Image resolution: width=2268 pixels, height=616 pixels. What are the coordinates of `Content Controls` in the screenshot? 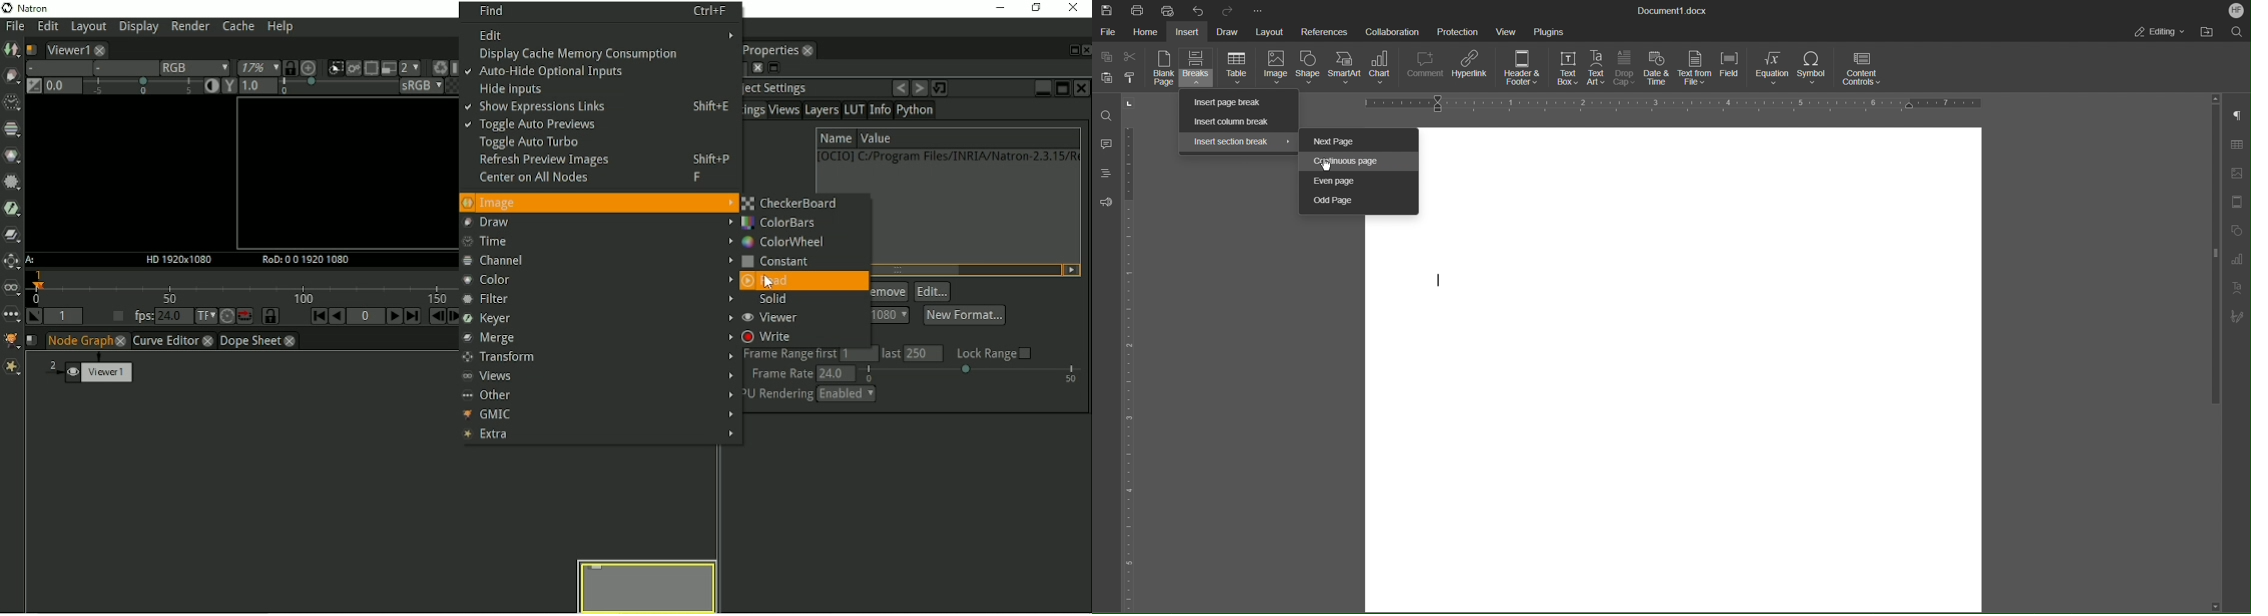 It's located at (1863, 68).